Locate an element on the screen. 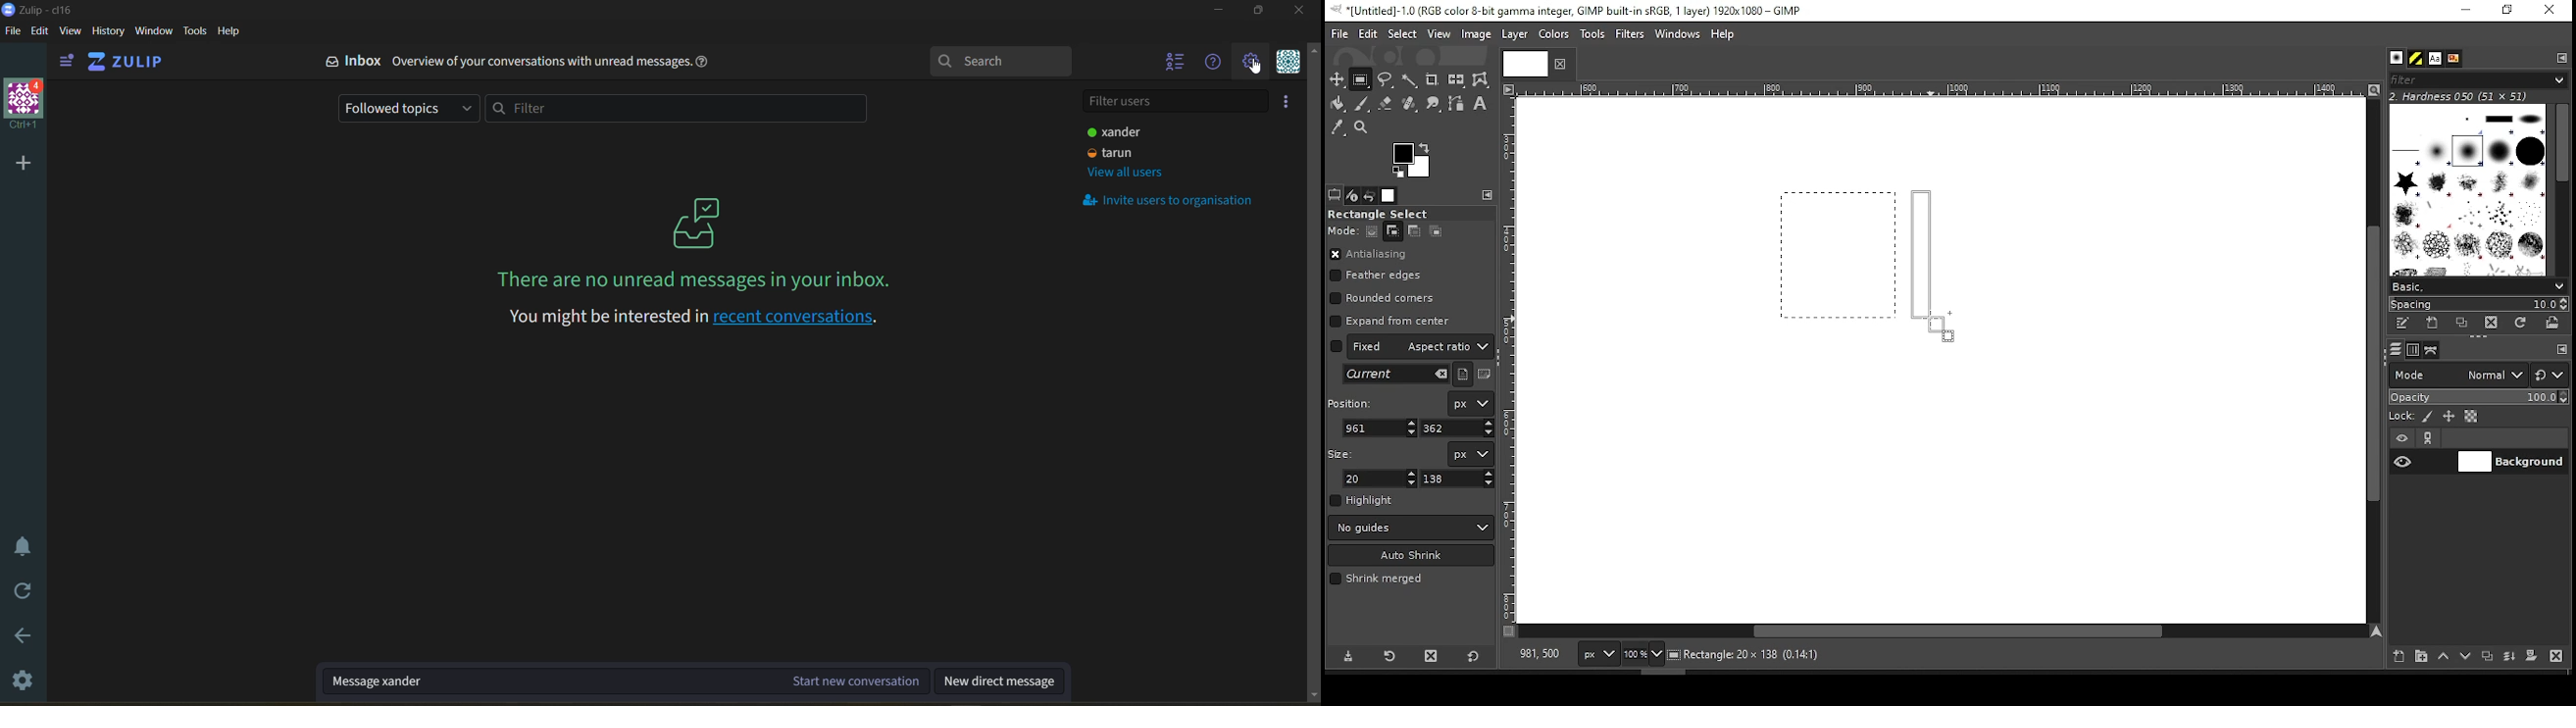 The height and width of the screenshot is (728, 2576). filter users is located at coordinates (1174, 99).